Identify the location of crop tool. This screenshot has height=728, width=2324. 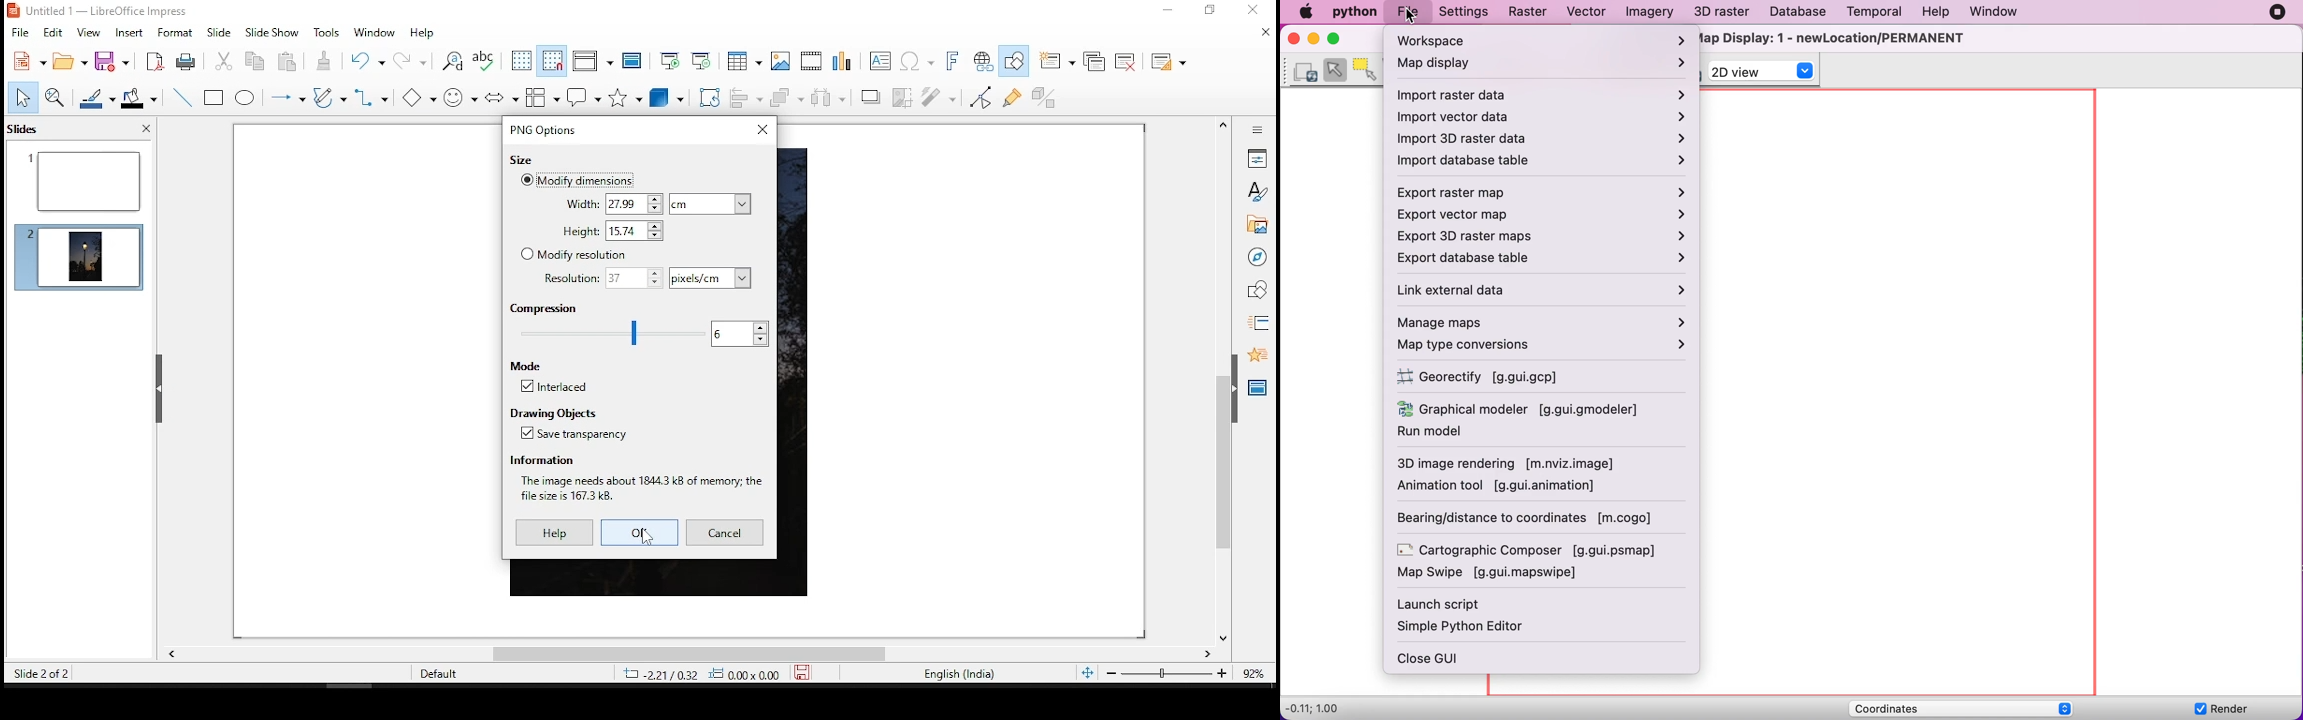
(709, 97).